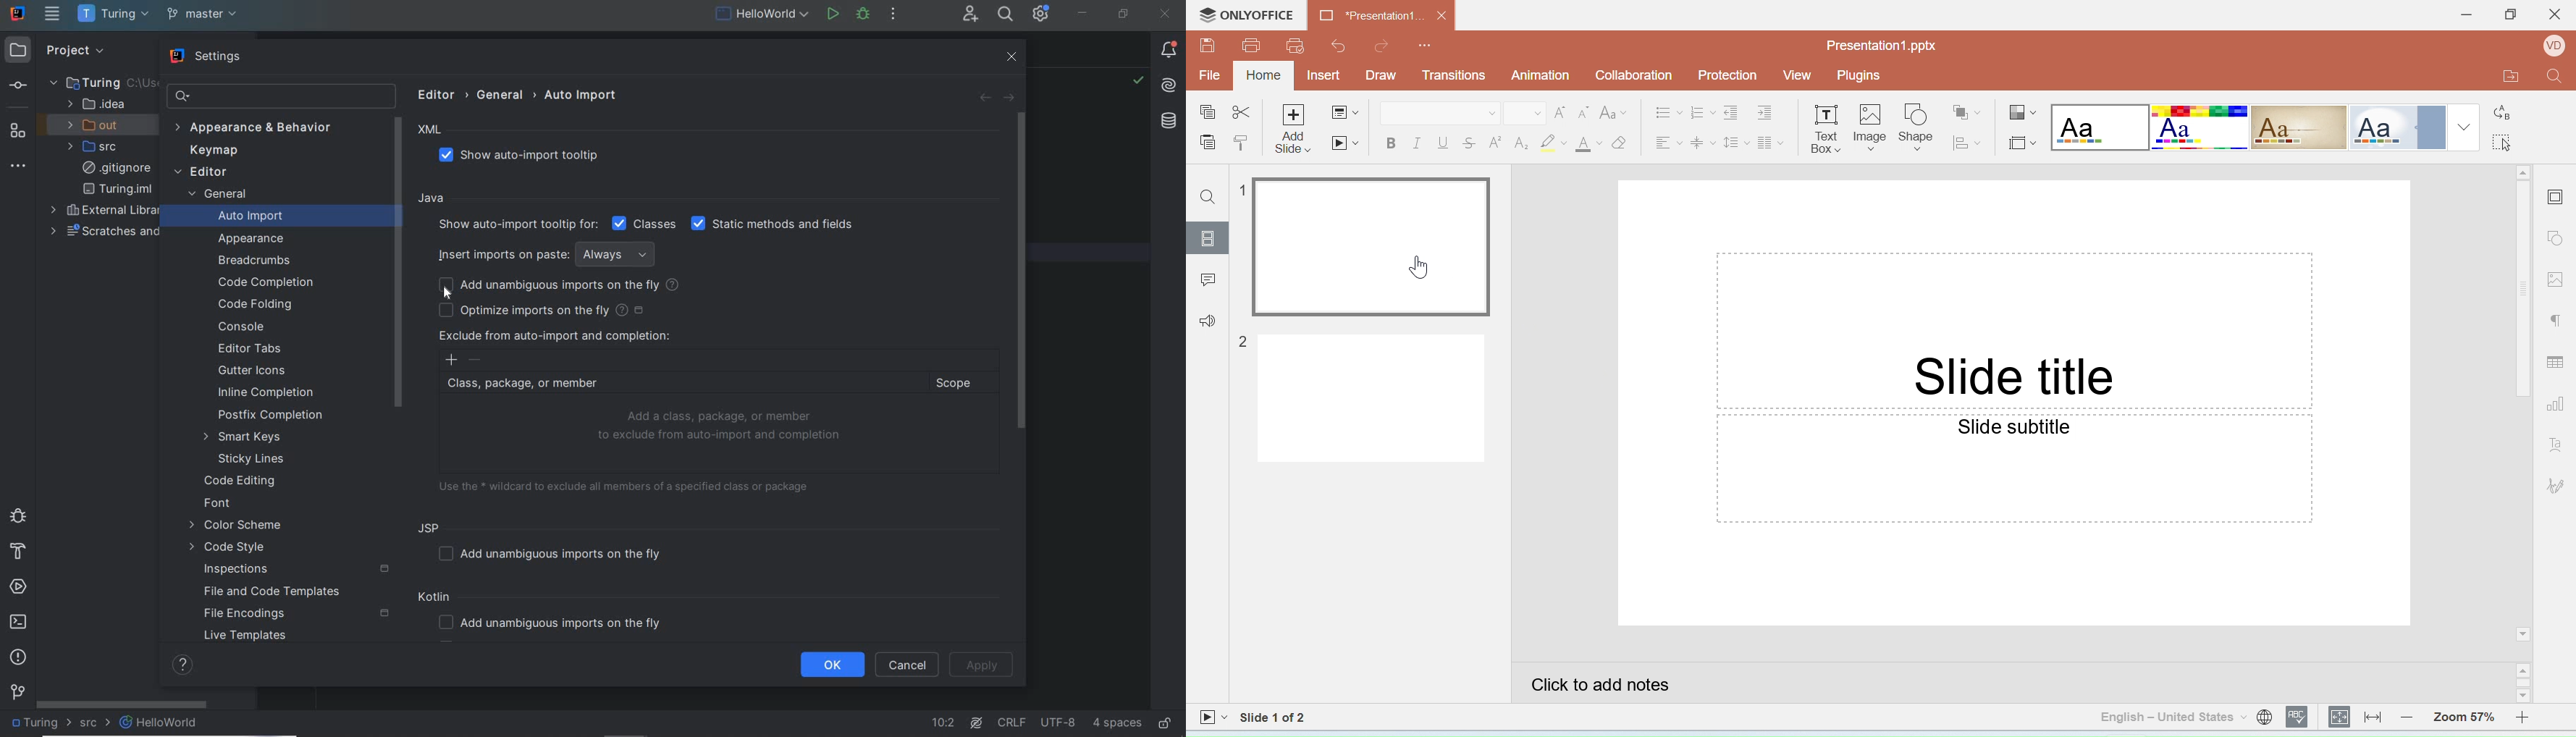 The height and width of the screenshot is (756, 2576). What do you see at coordinates (1825, 128) in the screenshot?
I see `Insert horizontal text box` at bounding box center [1825, 128].